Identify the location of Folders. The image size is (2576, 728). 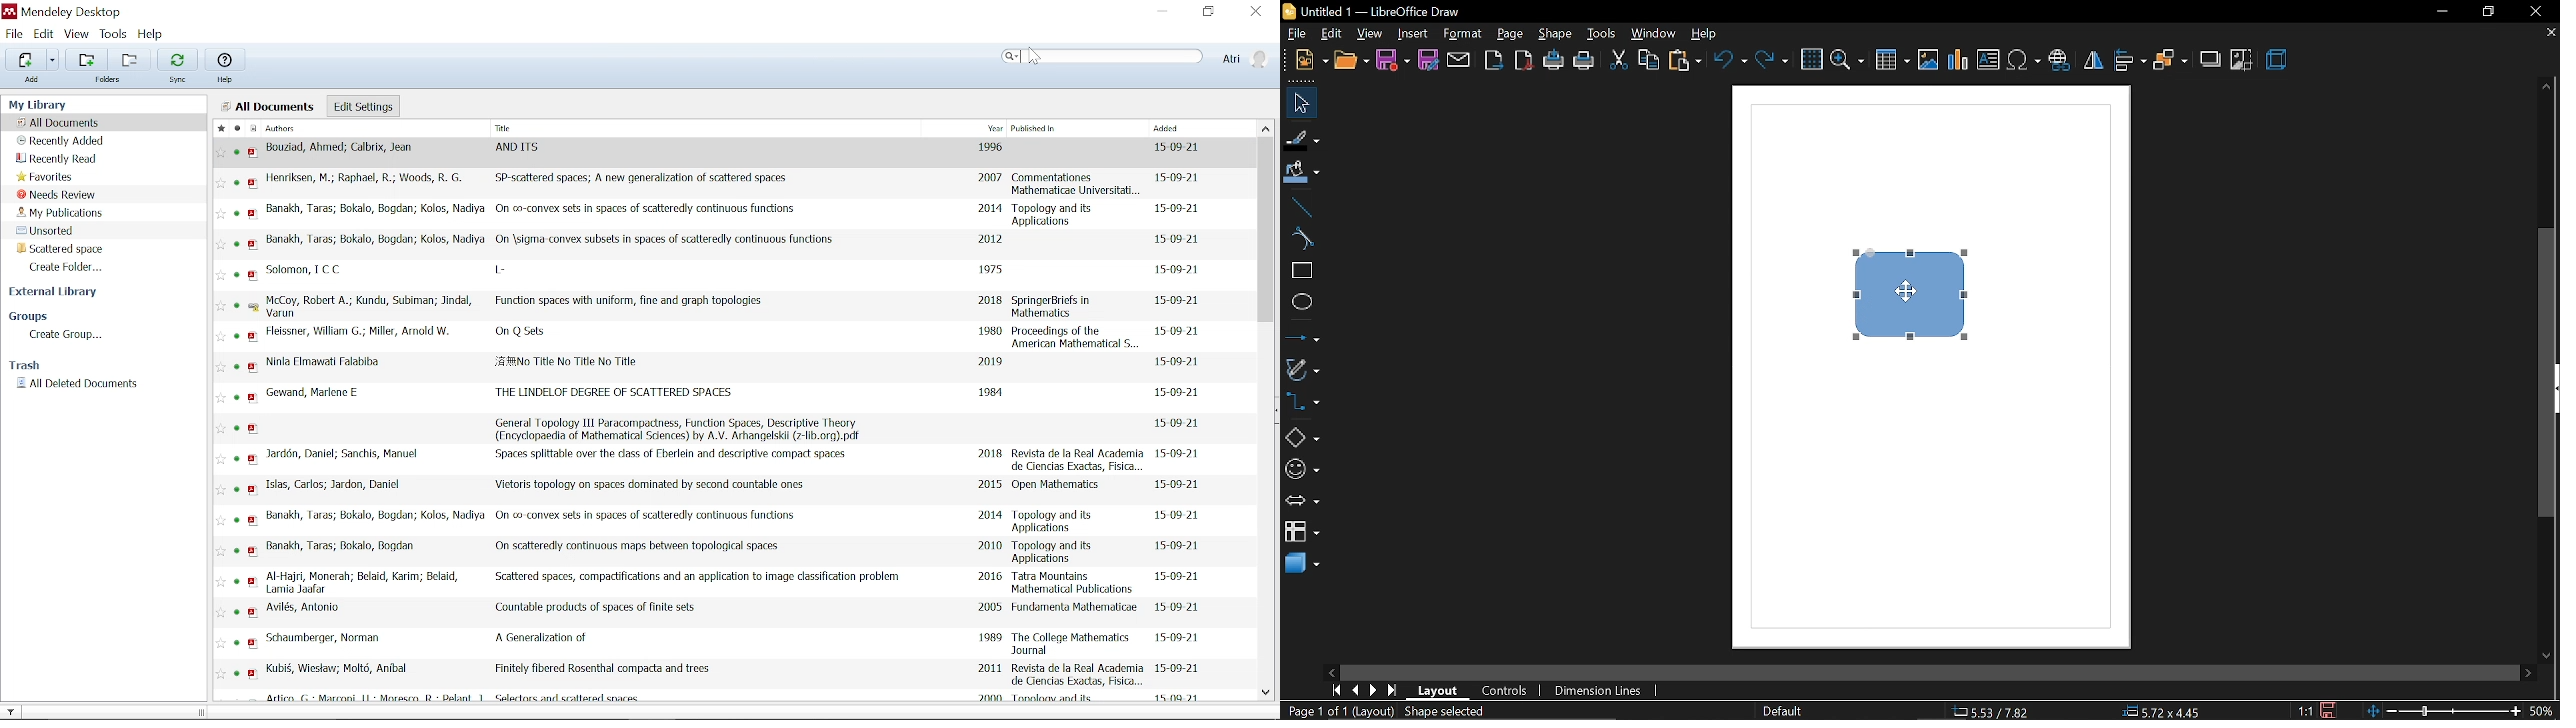
(106, 79).